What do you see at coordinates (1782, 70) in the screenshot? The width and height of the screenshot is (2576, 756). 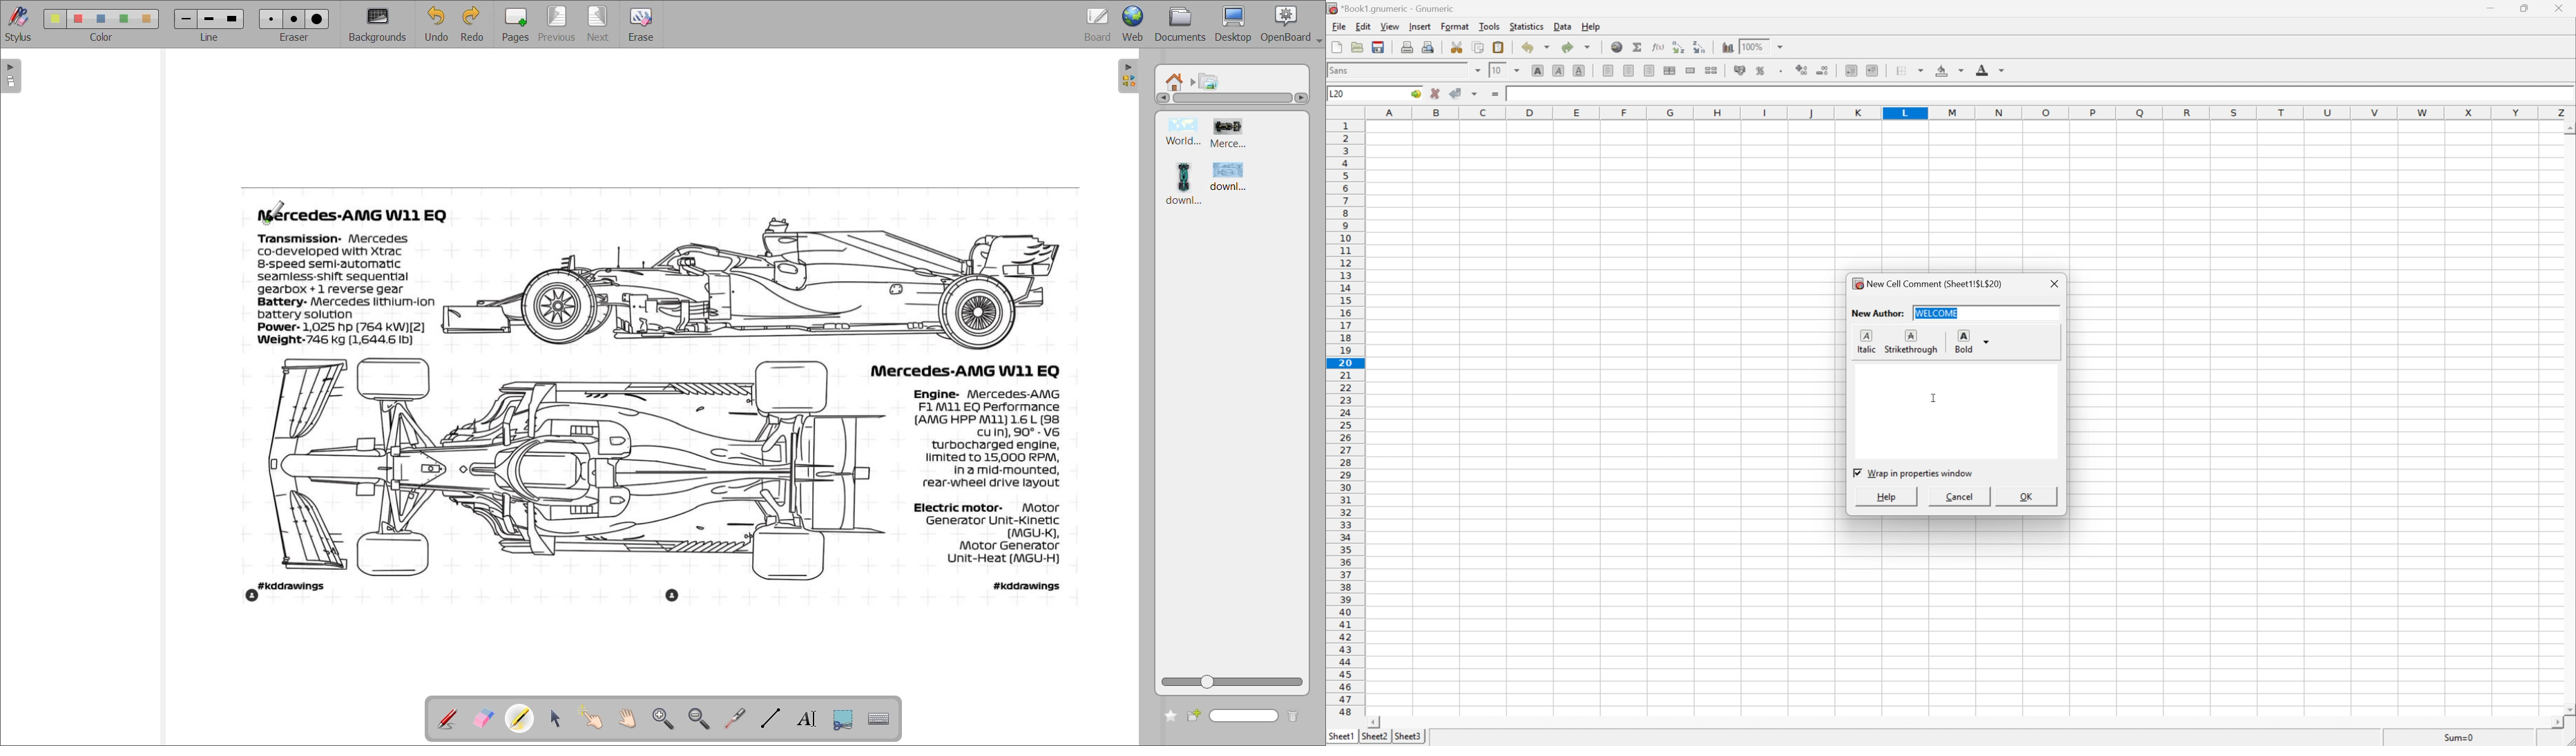 I see `Set the format of the selected cells to include a thousands separator` at bounding box center [1782, 70].